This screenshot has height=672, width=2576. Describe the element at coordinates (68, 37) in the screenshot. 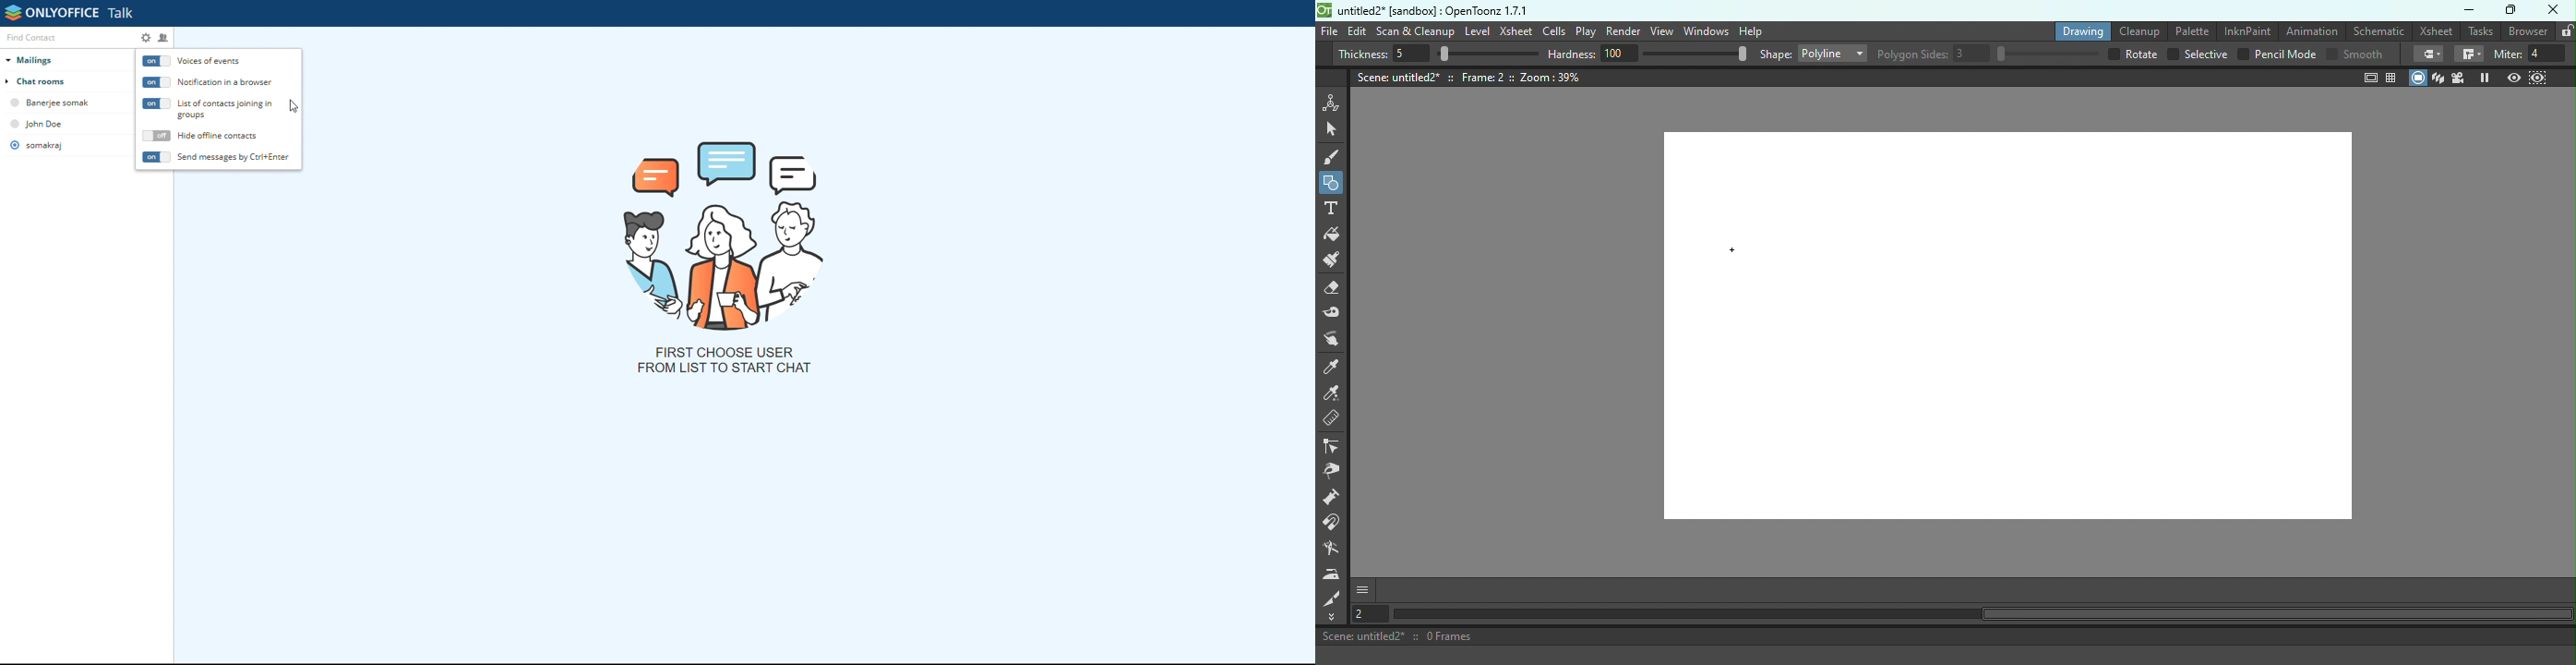

I see `find contact` at that location.